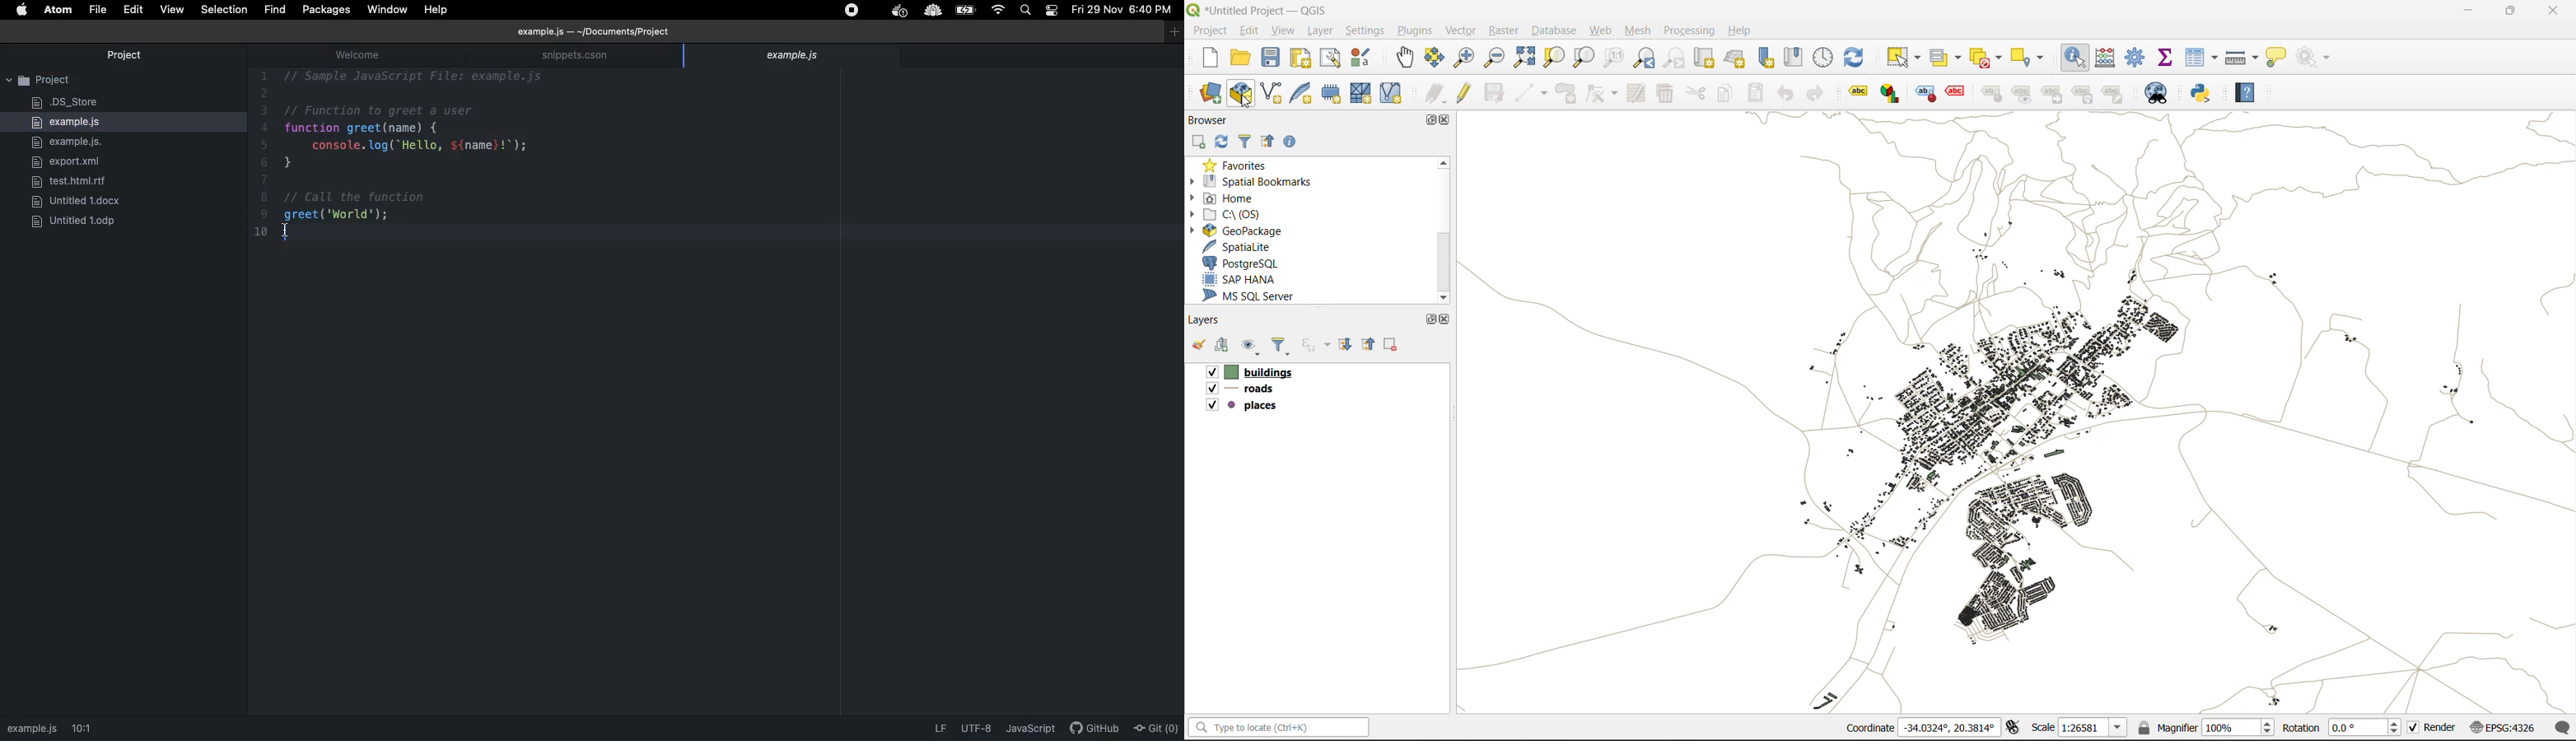 The width and height of the screenshot is (2576, 756). What do you see at coordinates (224, 10) in the screenshot?
I see `Selection` at bounding box center [224, 10].